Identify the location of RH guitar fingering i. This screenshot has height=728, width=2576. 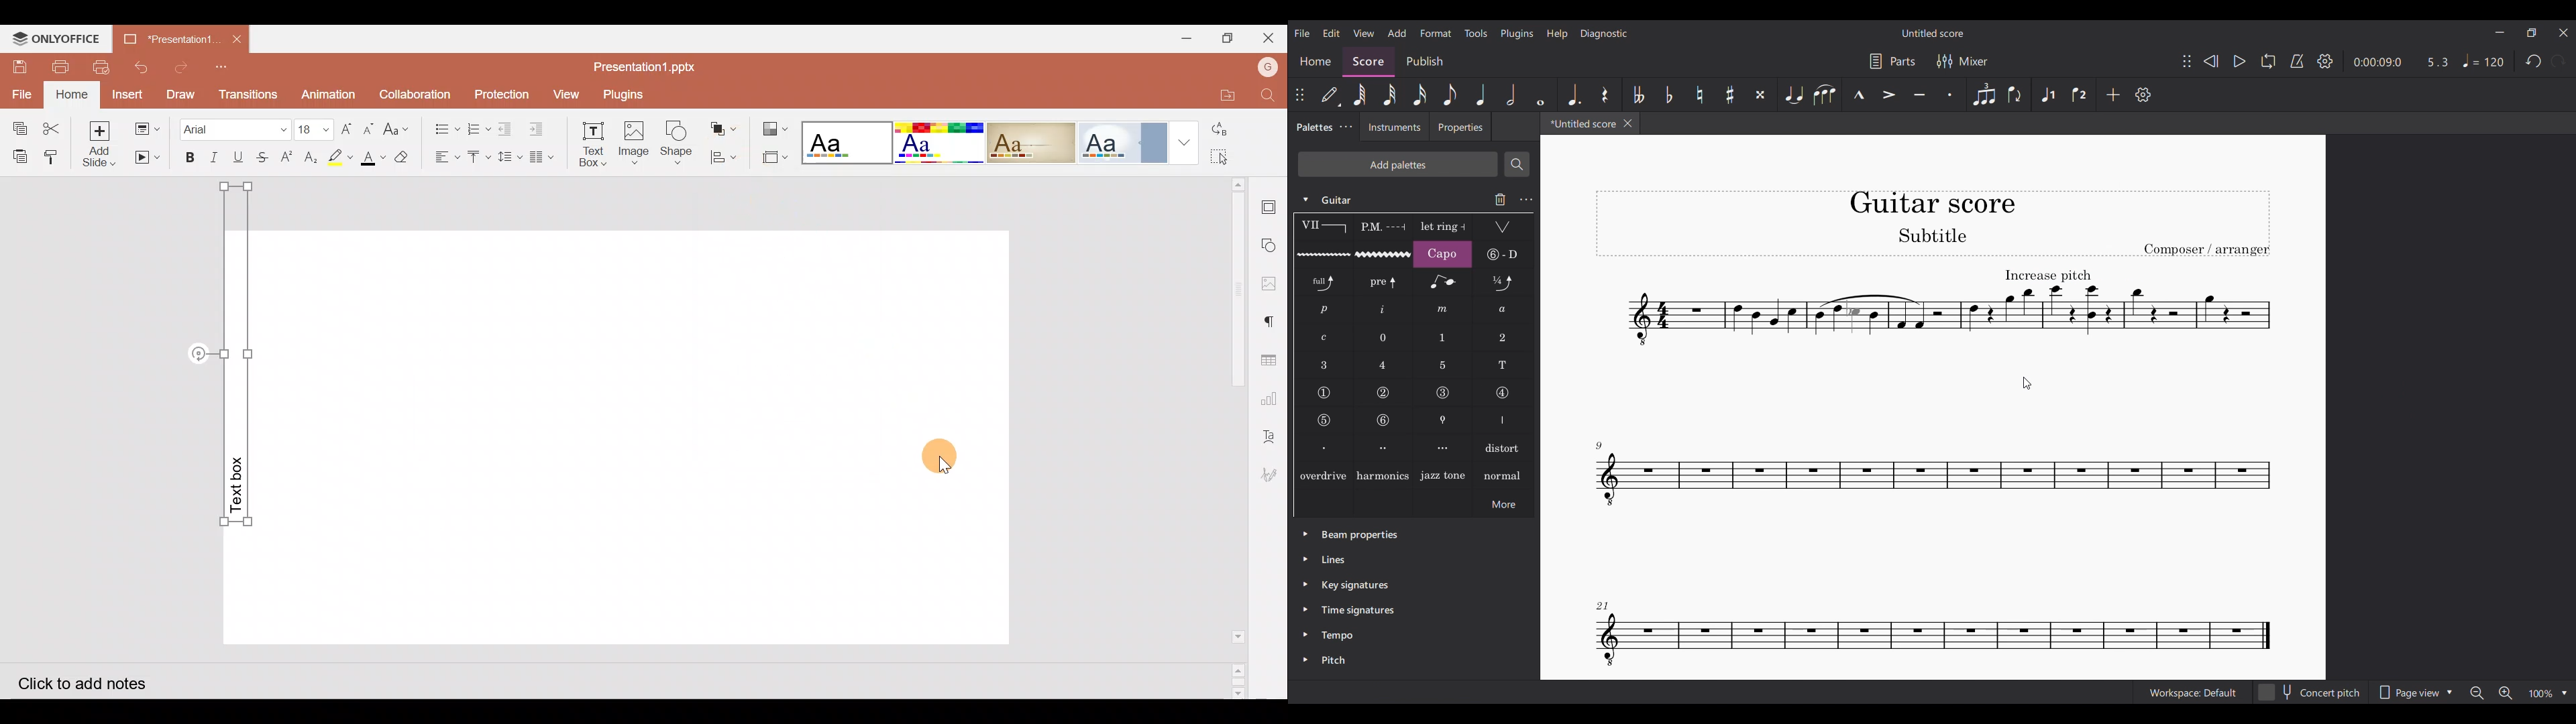
(1383, 310).